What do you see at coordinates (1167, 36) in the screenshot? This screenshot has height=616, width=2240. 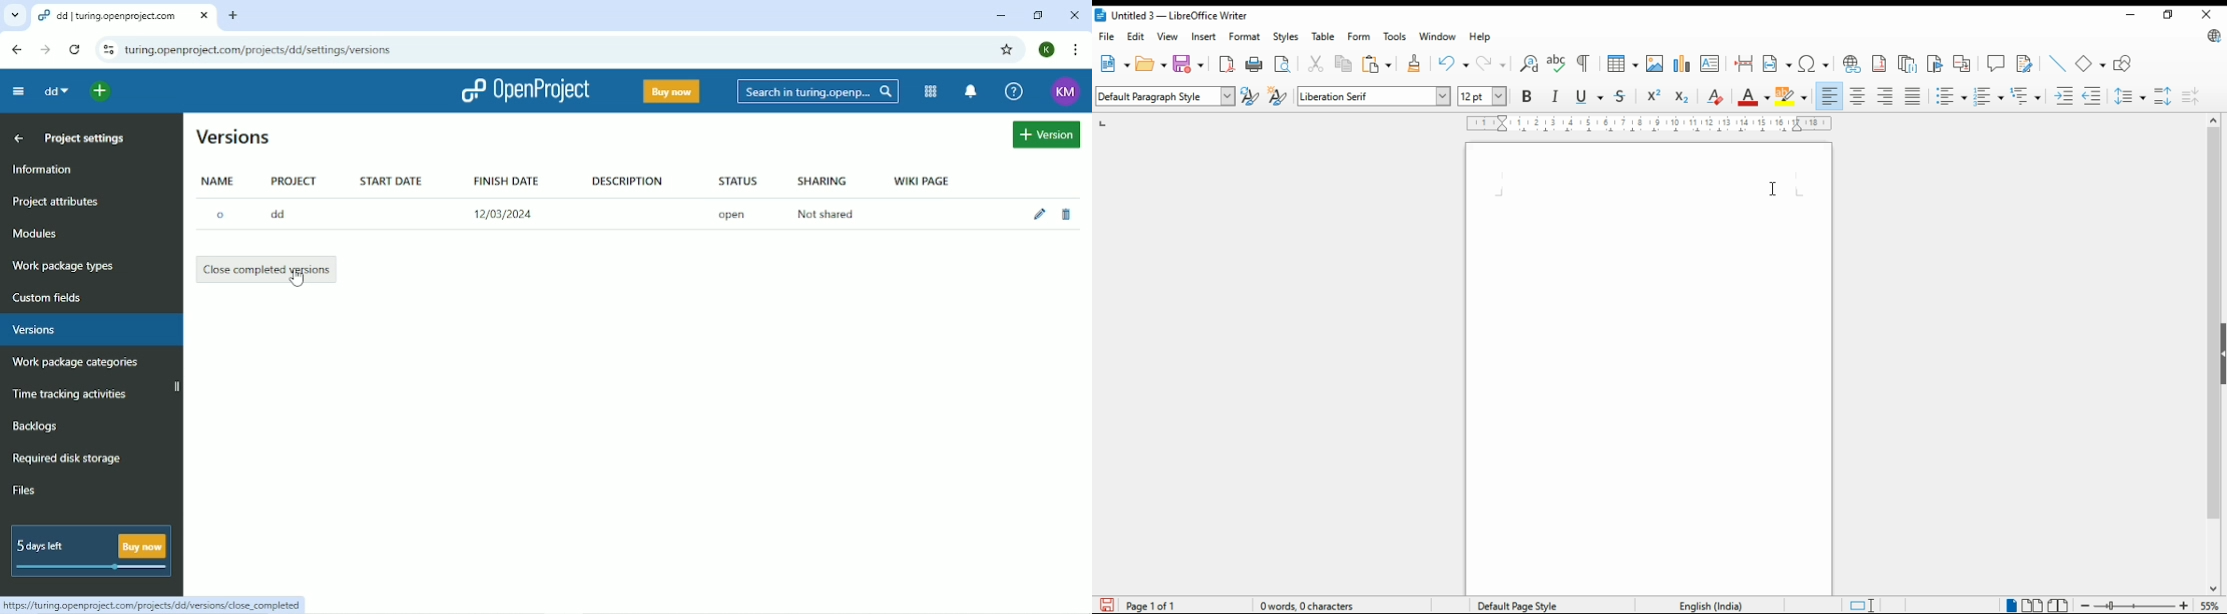 I see `view` at bounding box center [1167, 36].